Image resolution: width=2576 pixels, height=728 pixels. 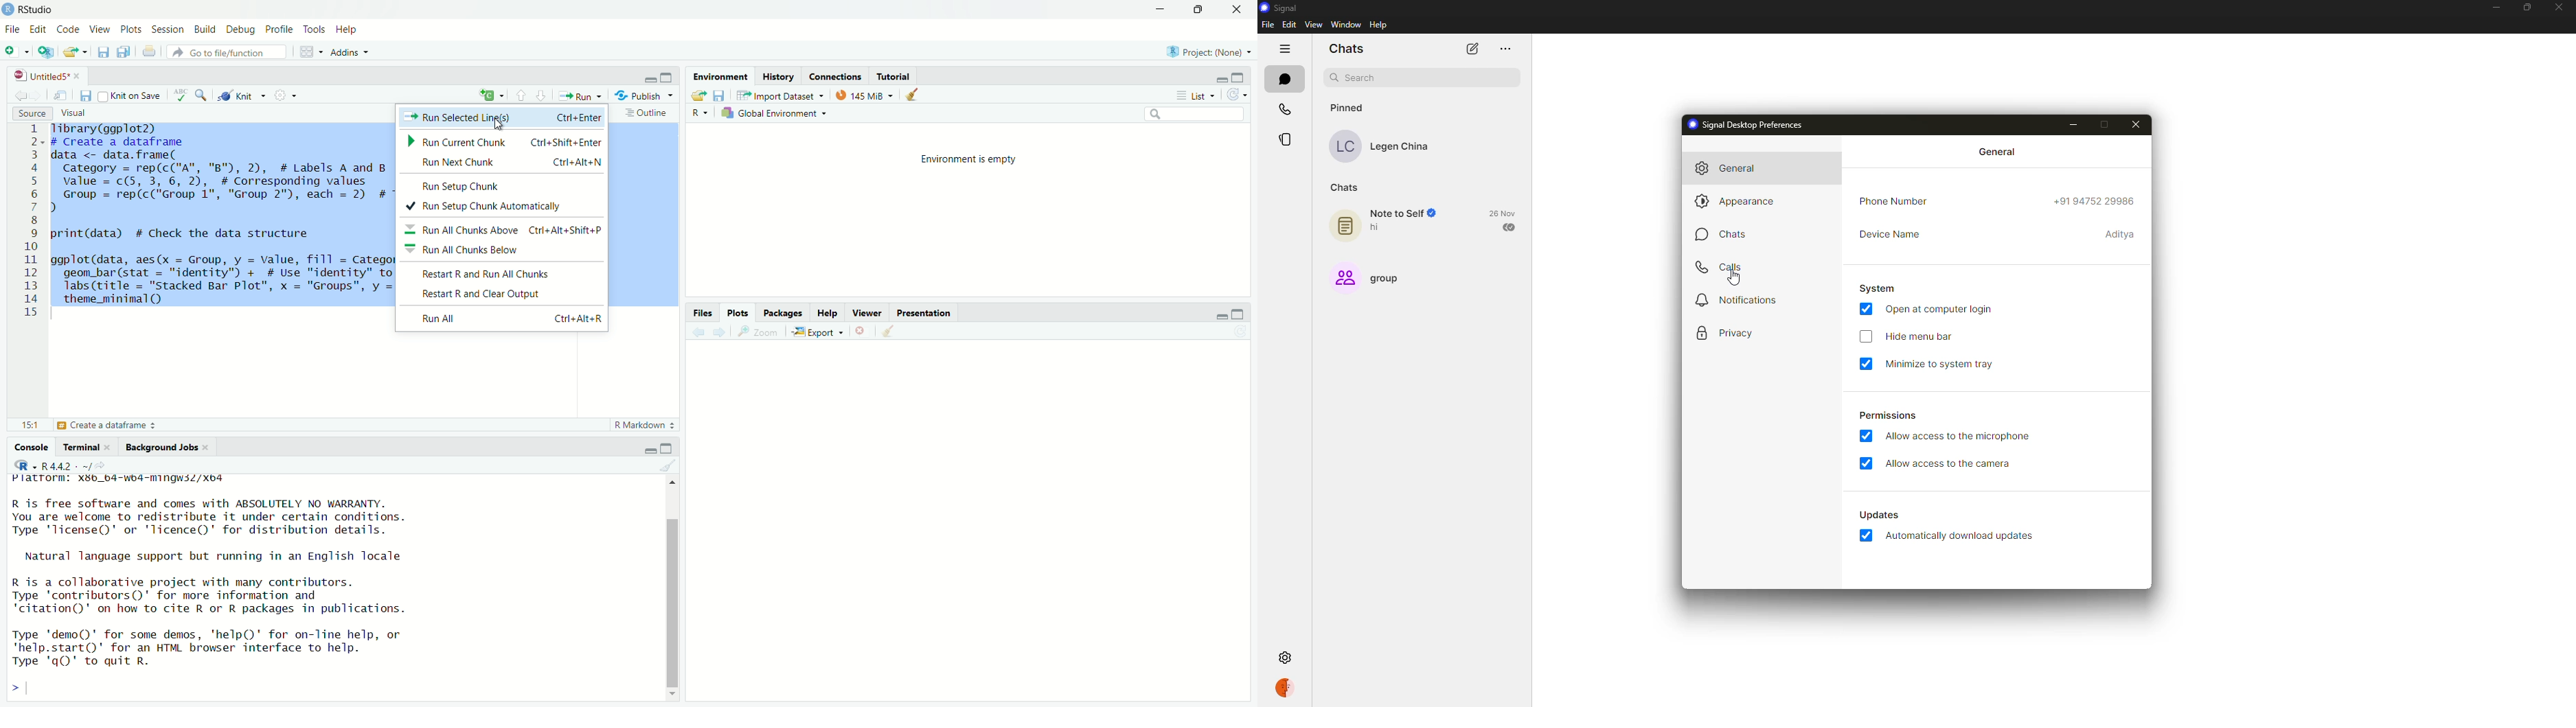 I want to click on Code, so click(x=69, y=29).